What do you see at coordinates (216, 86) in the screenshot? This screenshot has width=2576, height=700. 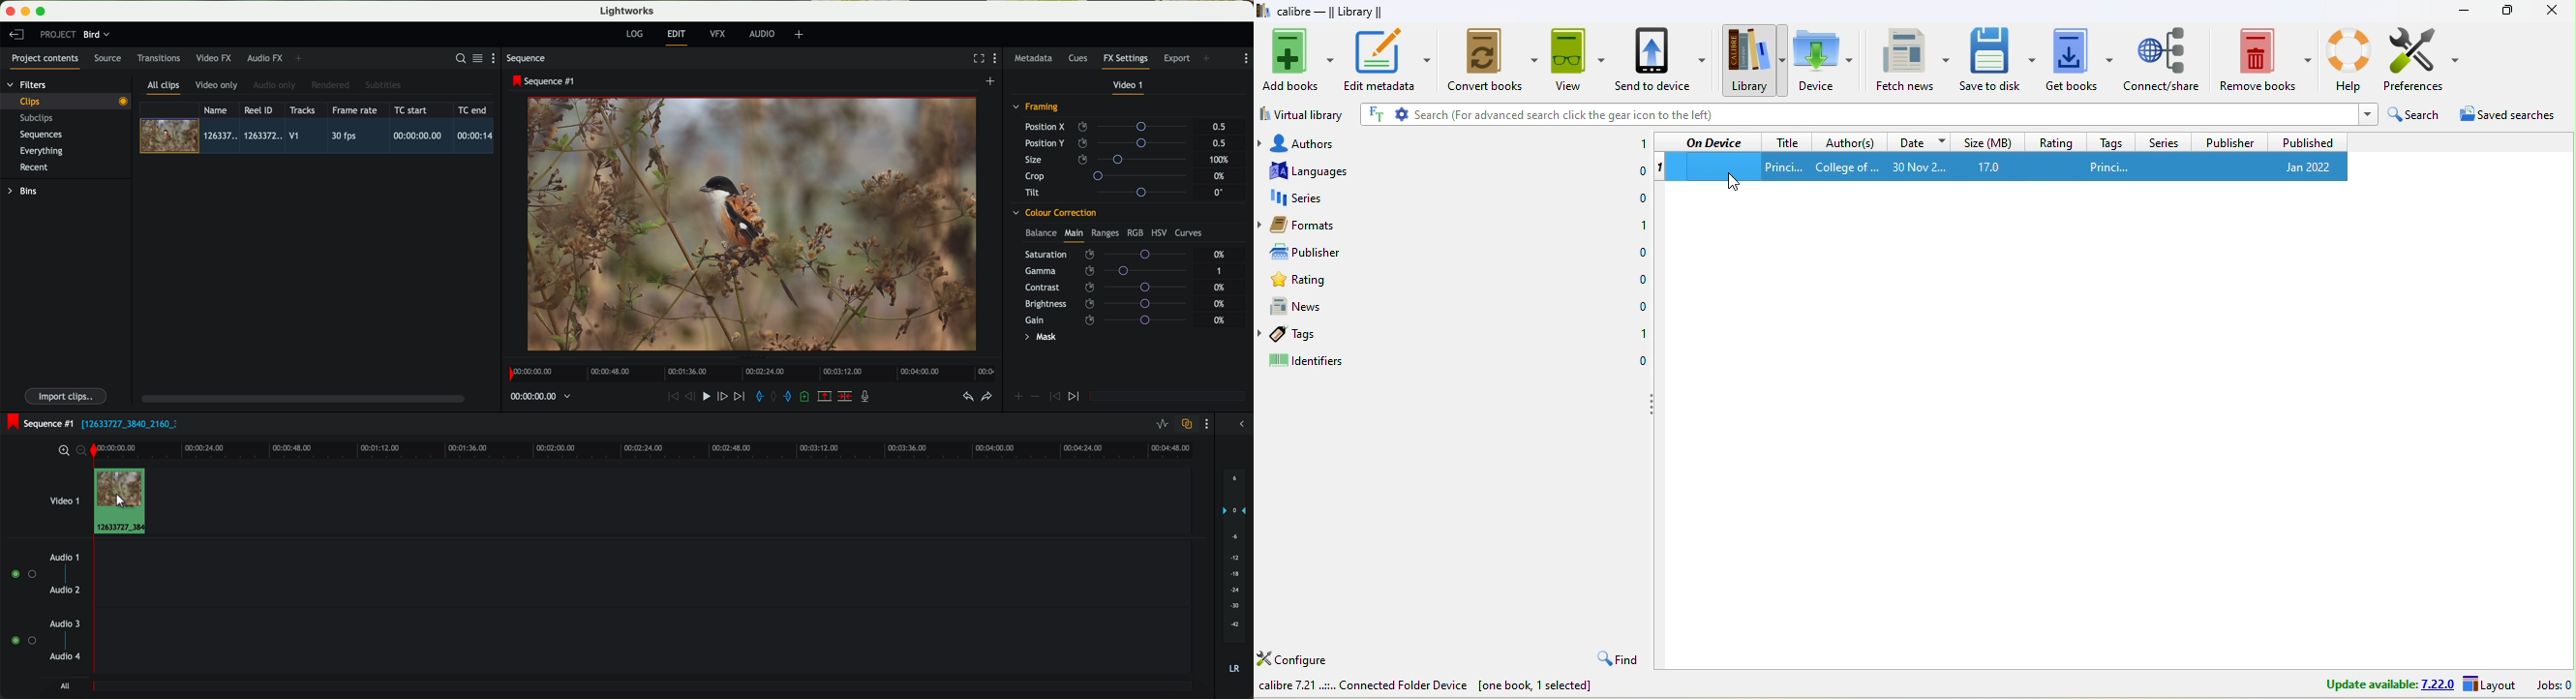 I see `video only` at bounding box center [216, 86].